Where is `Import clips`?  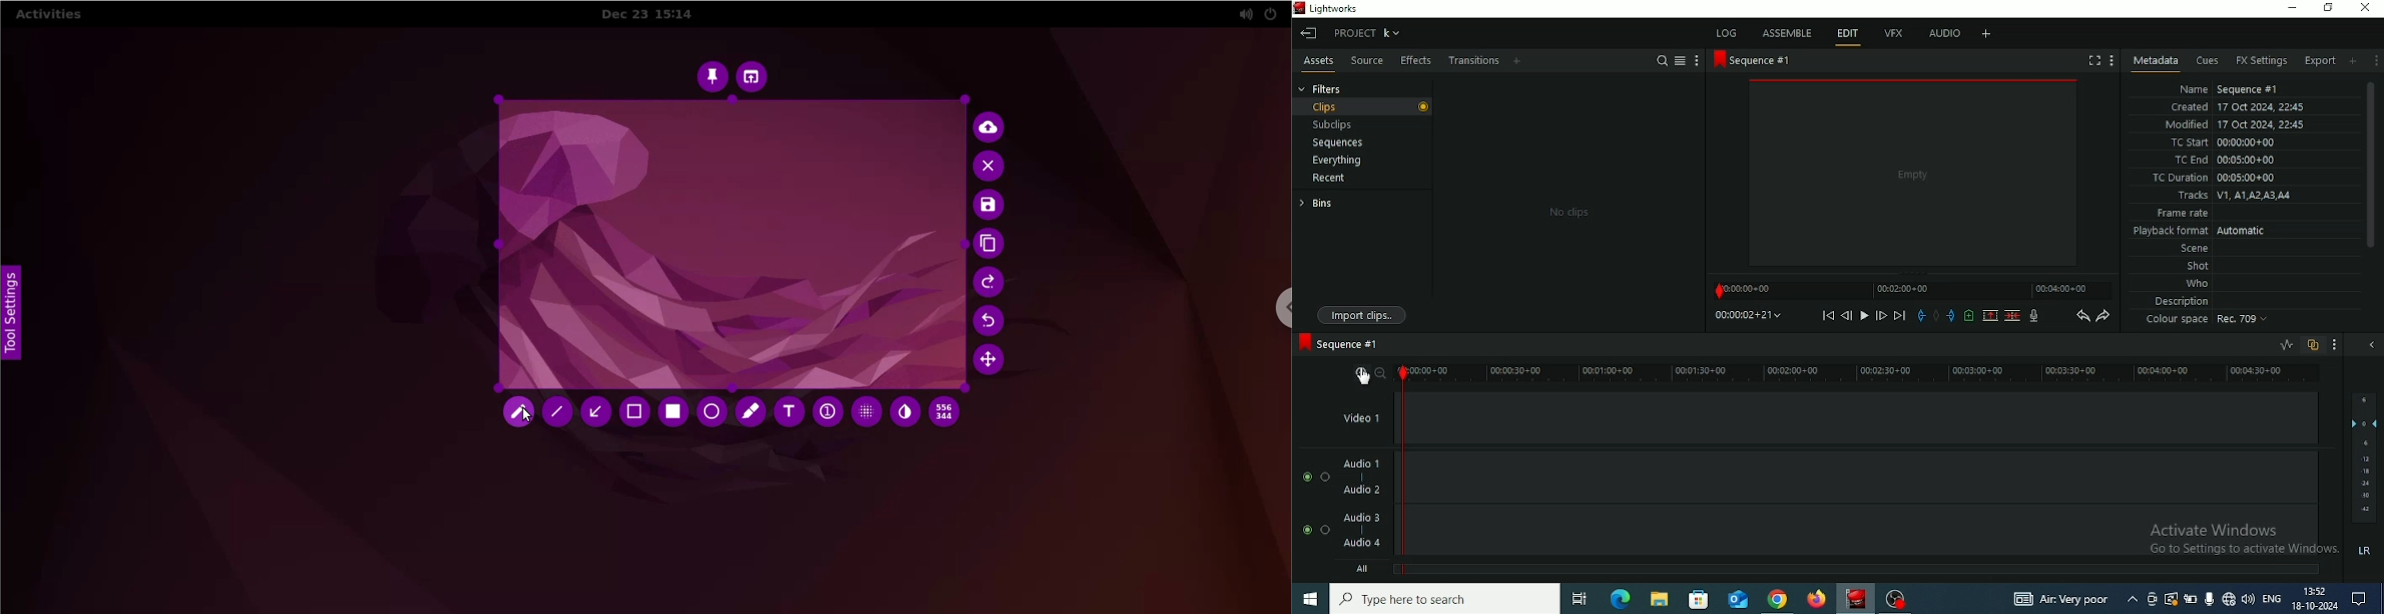 Import clips is located at coordinates (1364, 315).